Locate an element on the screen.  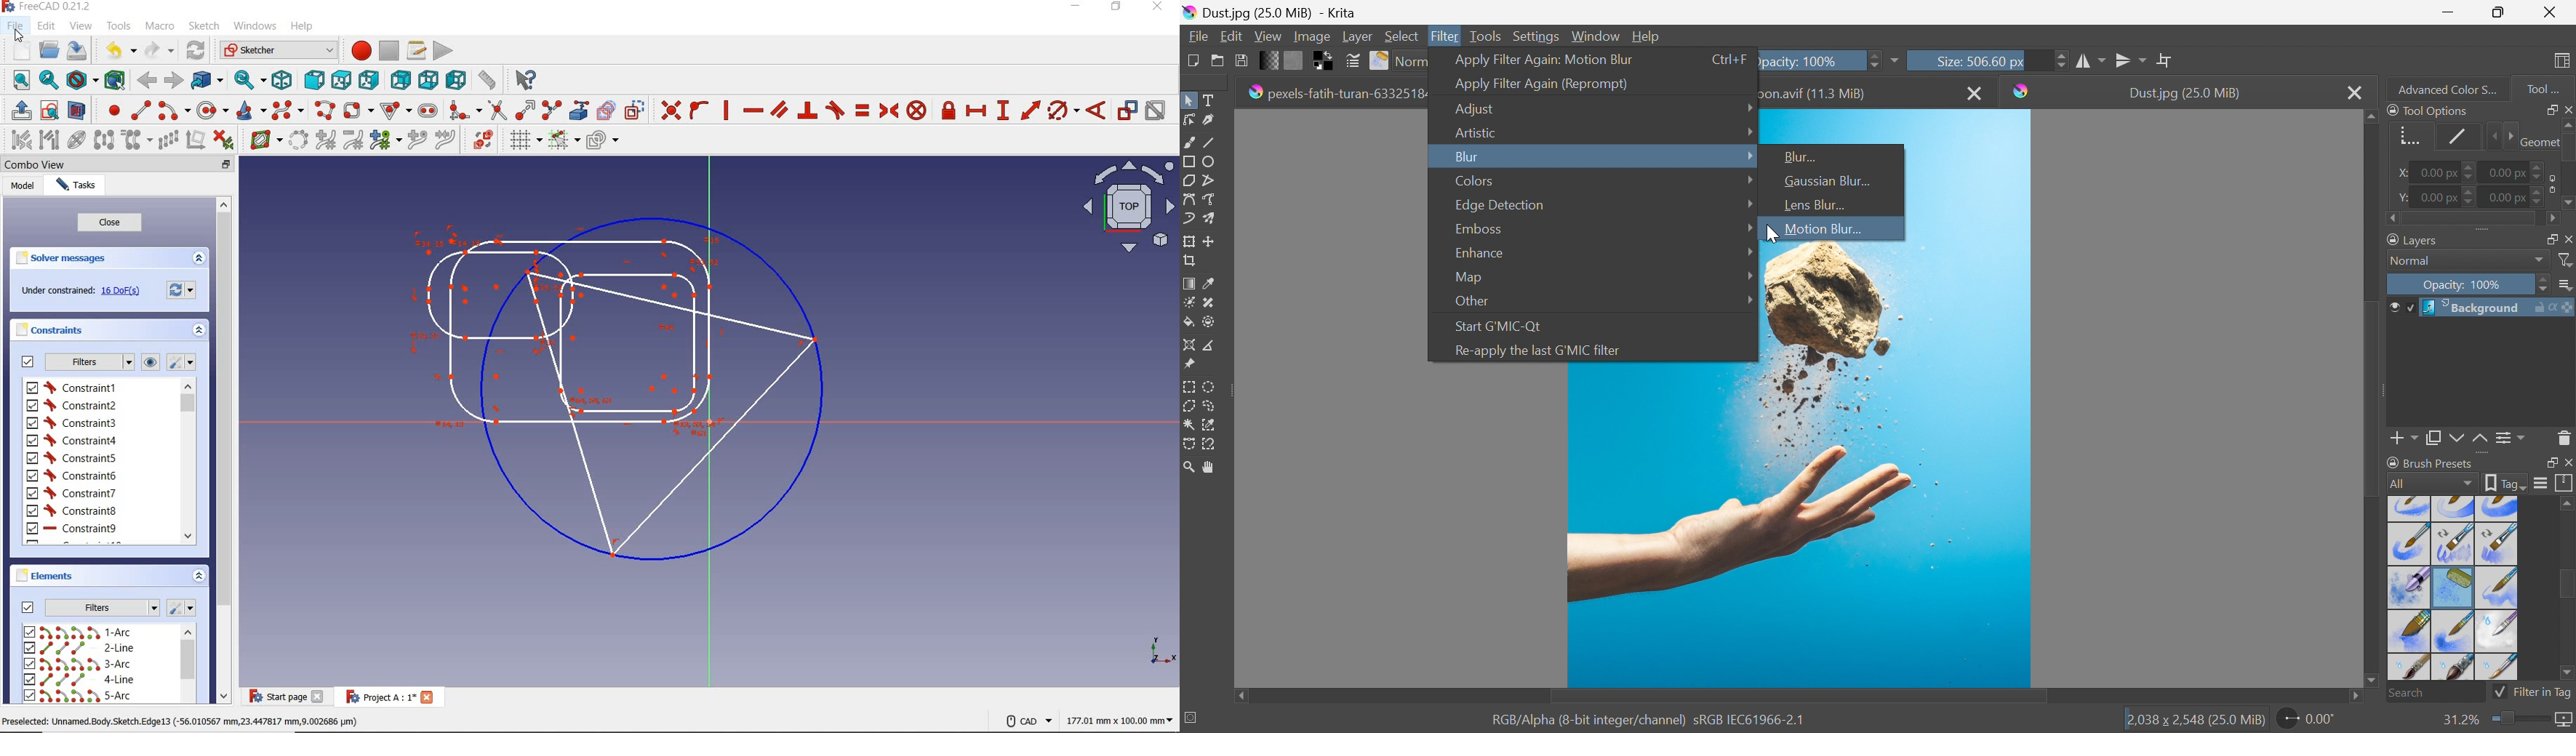
Magnetic Curve selection tool is located at coordinates (1211, 443).